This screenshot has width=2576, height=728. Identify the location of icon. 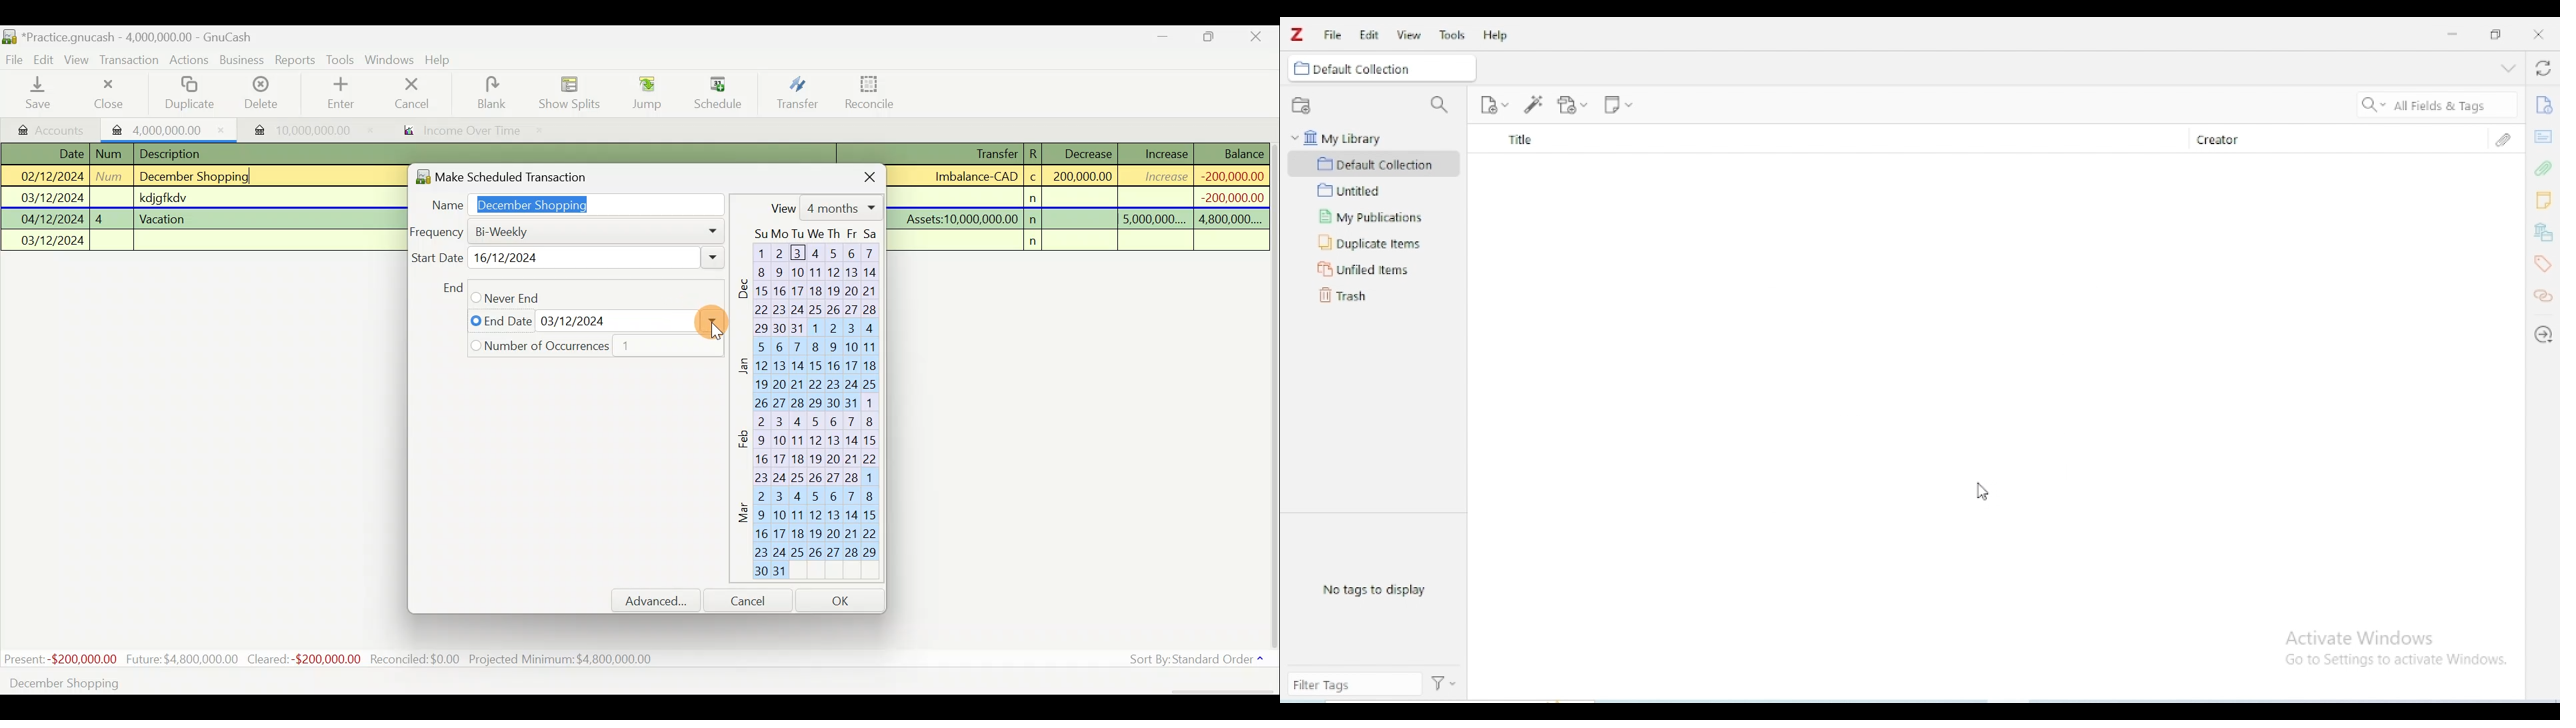
(1301, 68).